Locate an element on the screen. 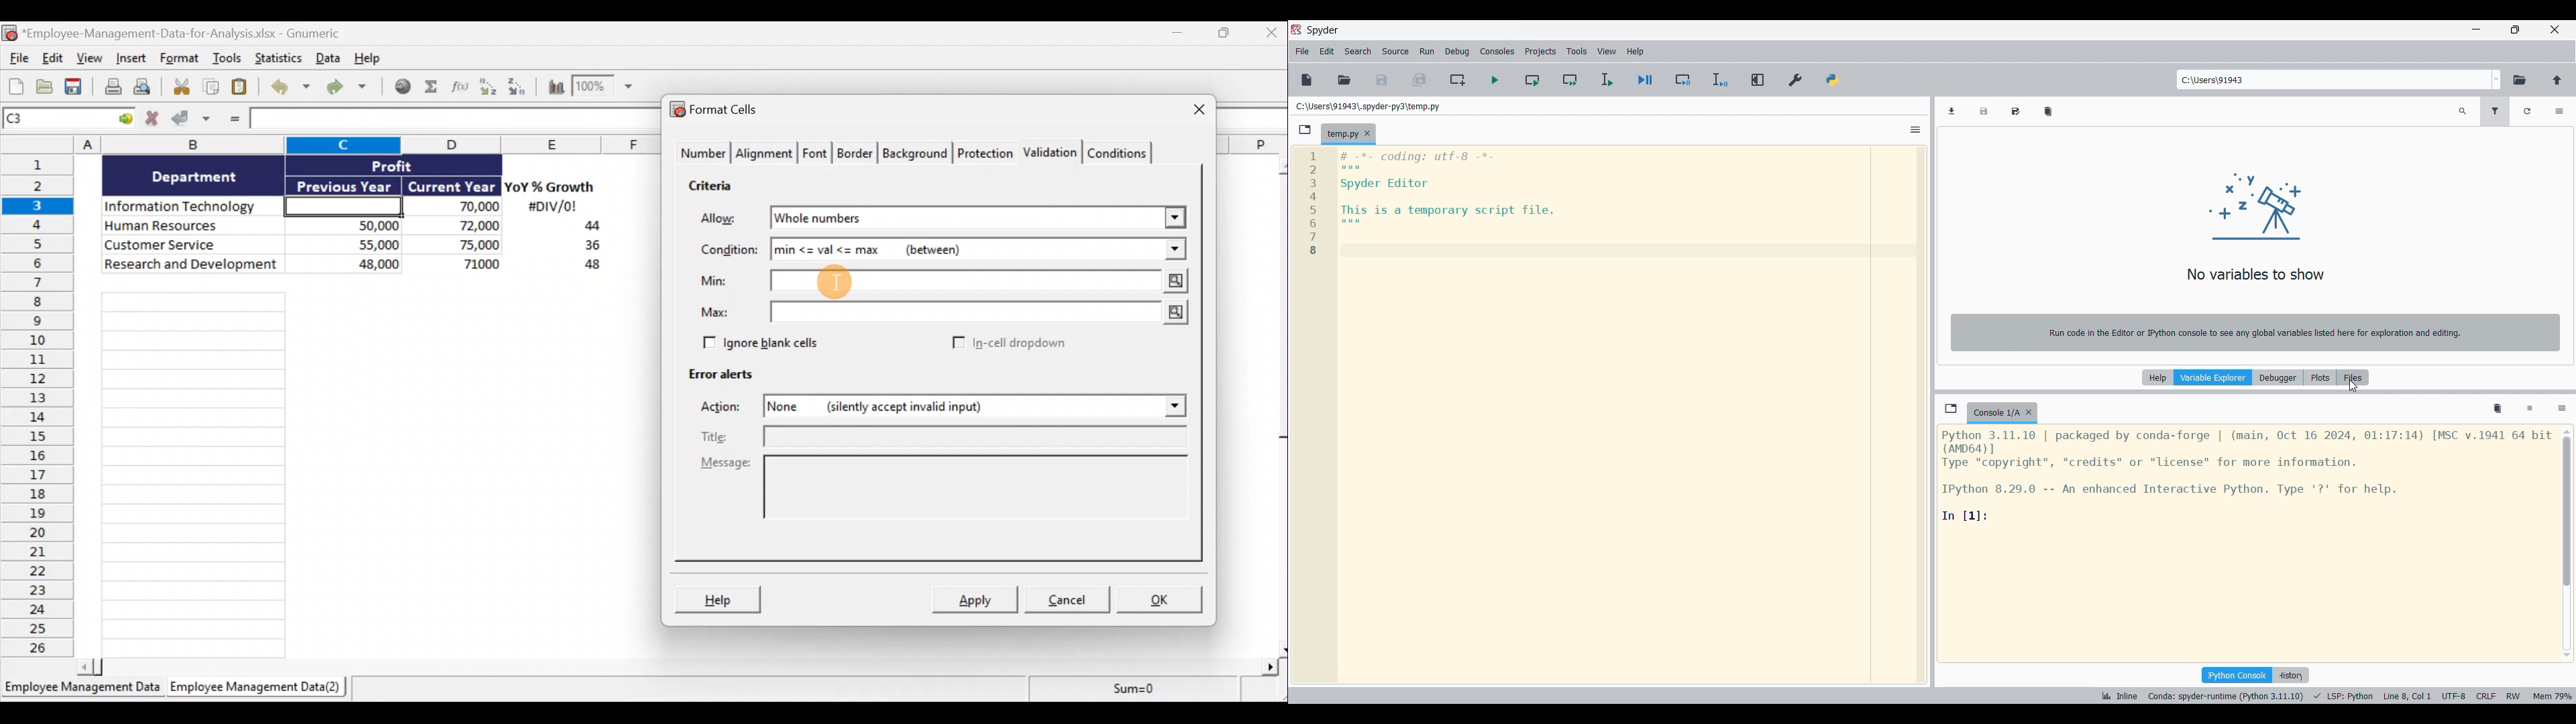 This screenshot has width=2576, height=728. Min: is located at coordinates (716, 282).